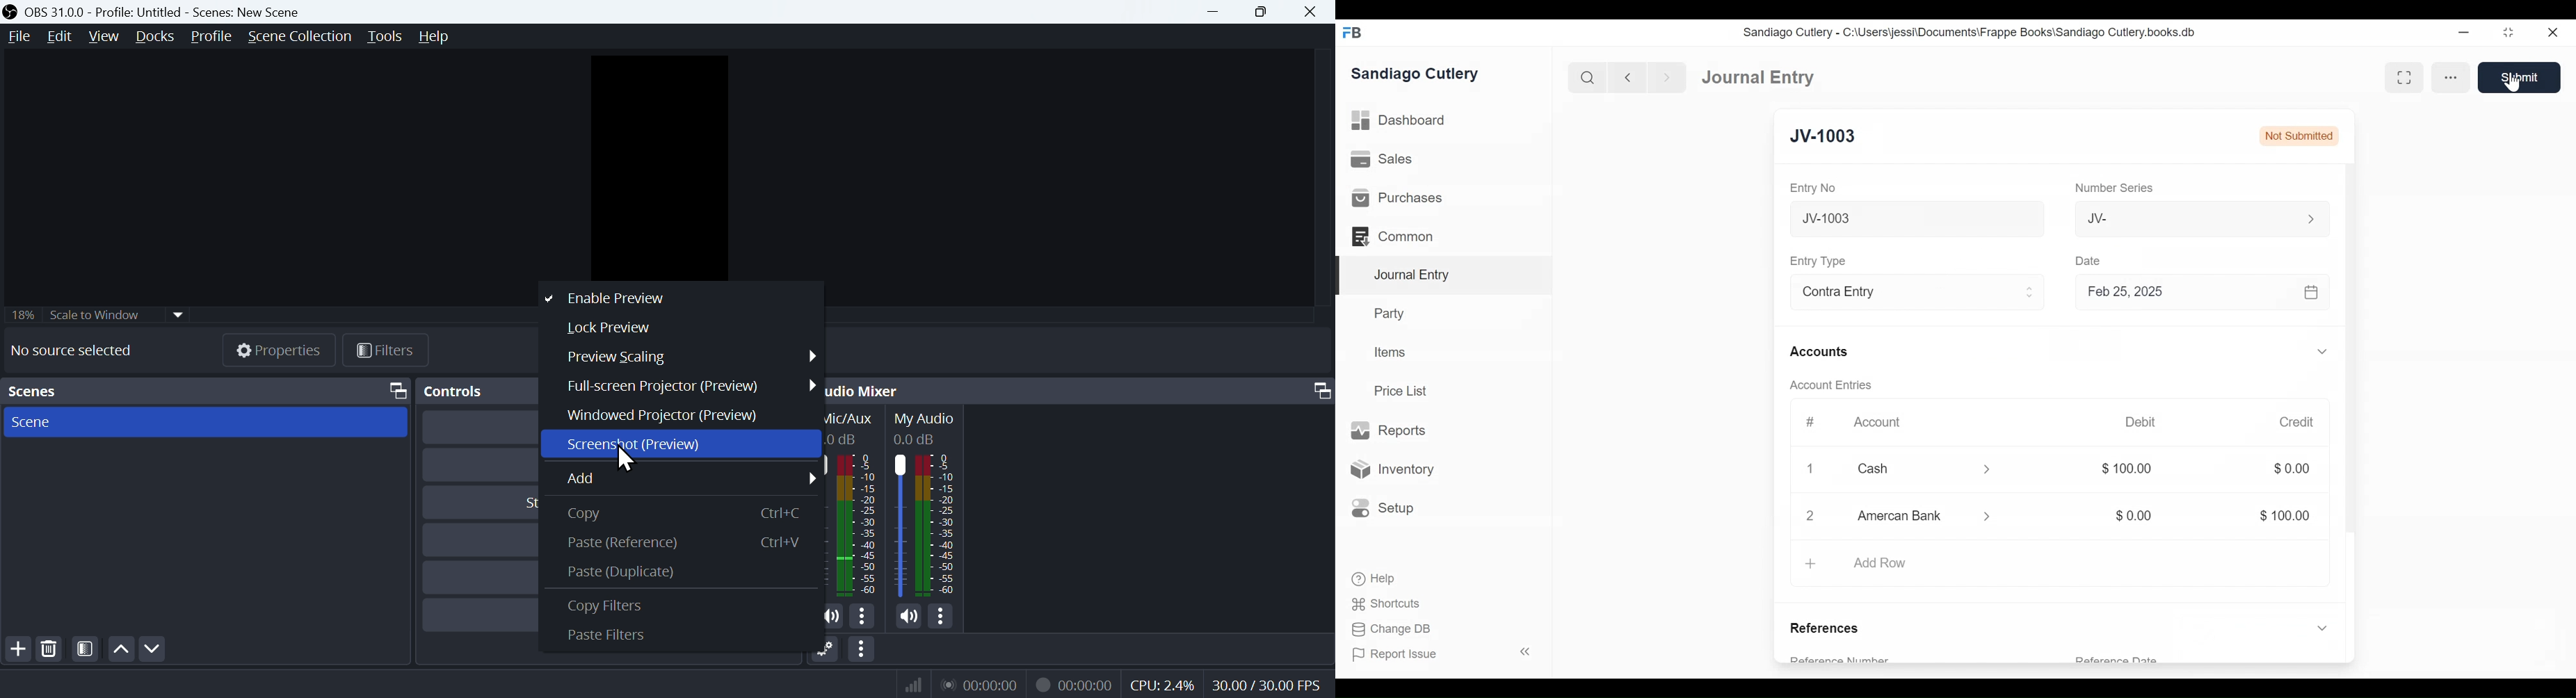 The image size is (2576, 700). I want to click on Add, so click(15, 647).